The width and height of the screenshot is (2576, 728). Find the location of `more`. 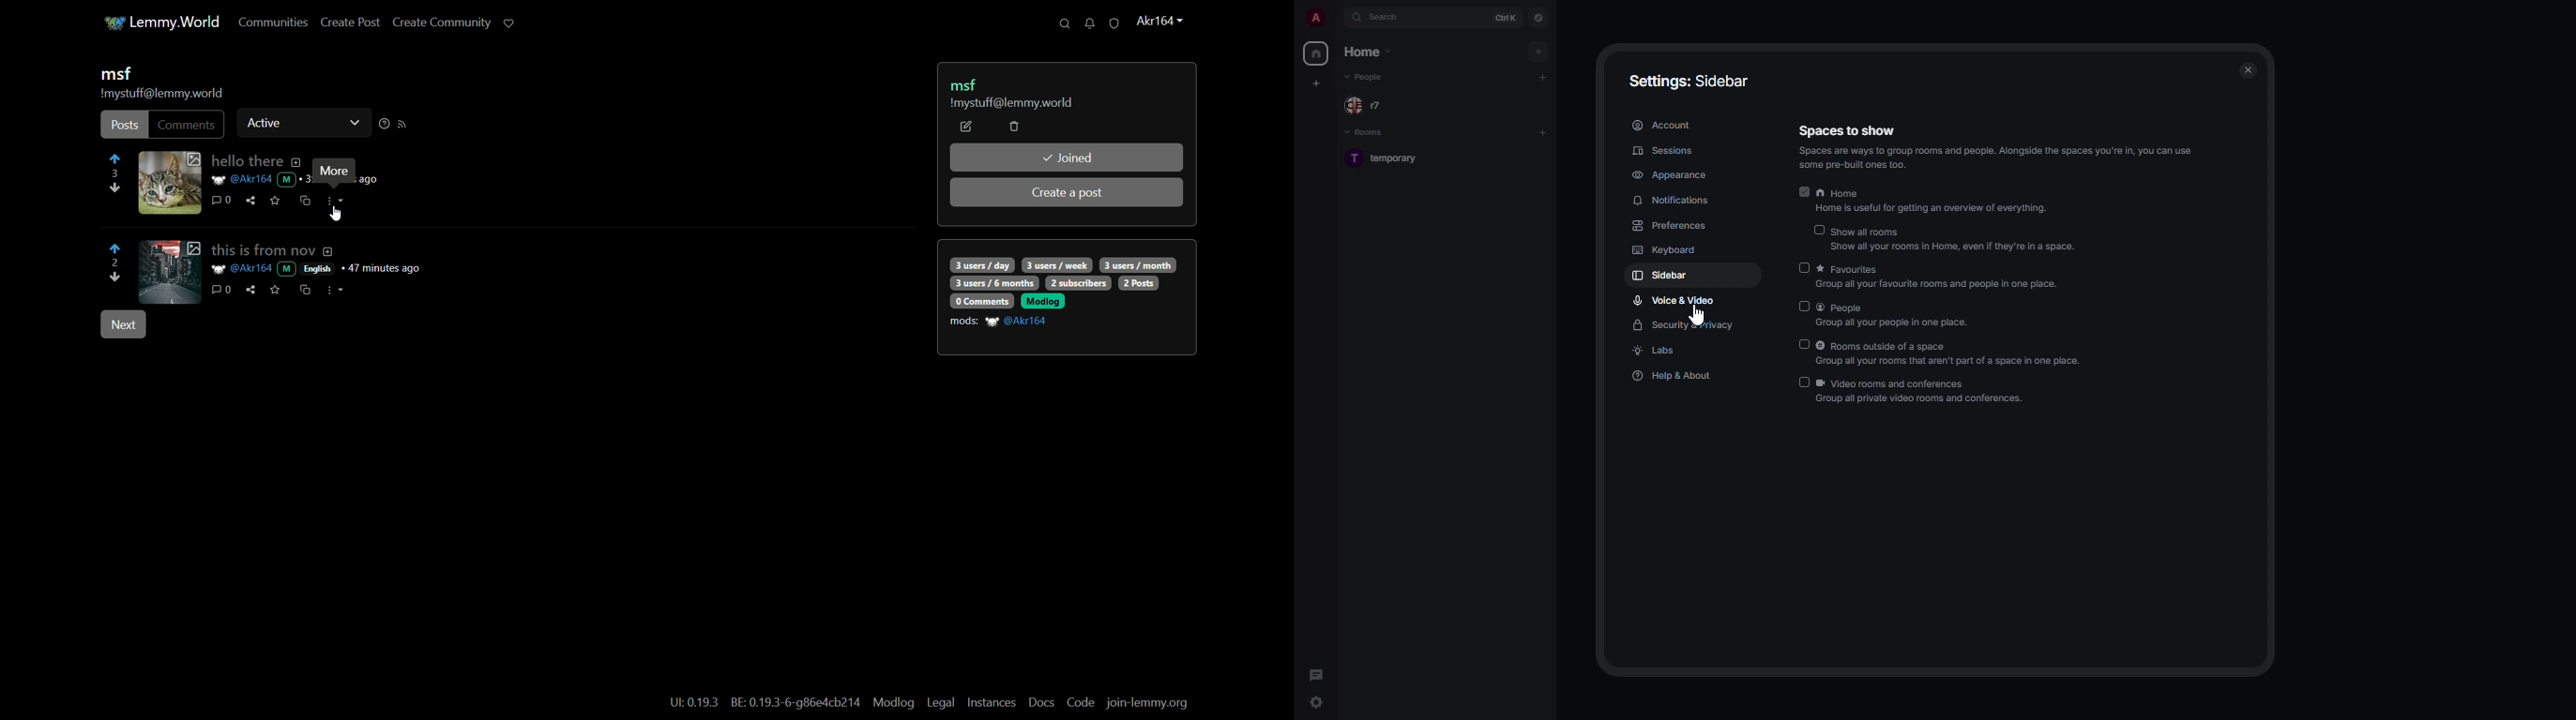

more is located at coordinates (336, 201).